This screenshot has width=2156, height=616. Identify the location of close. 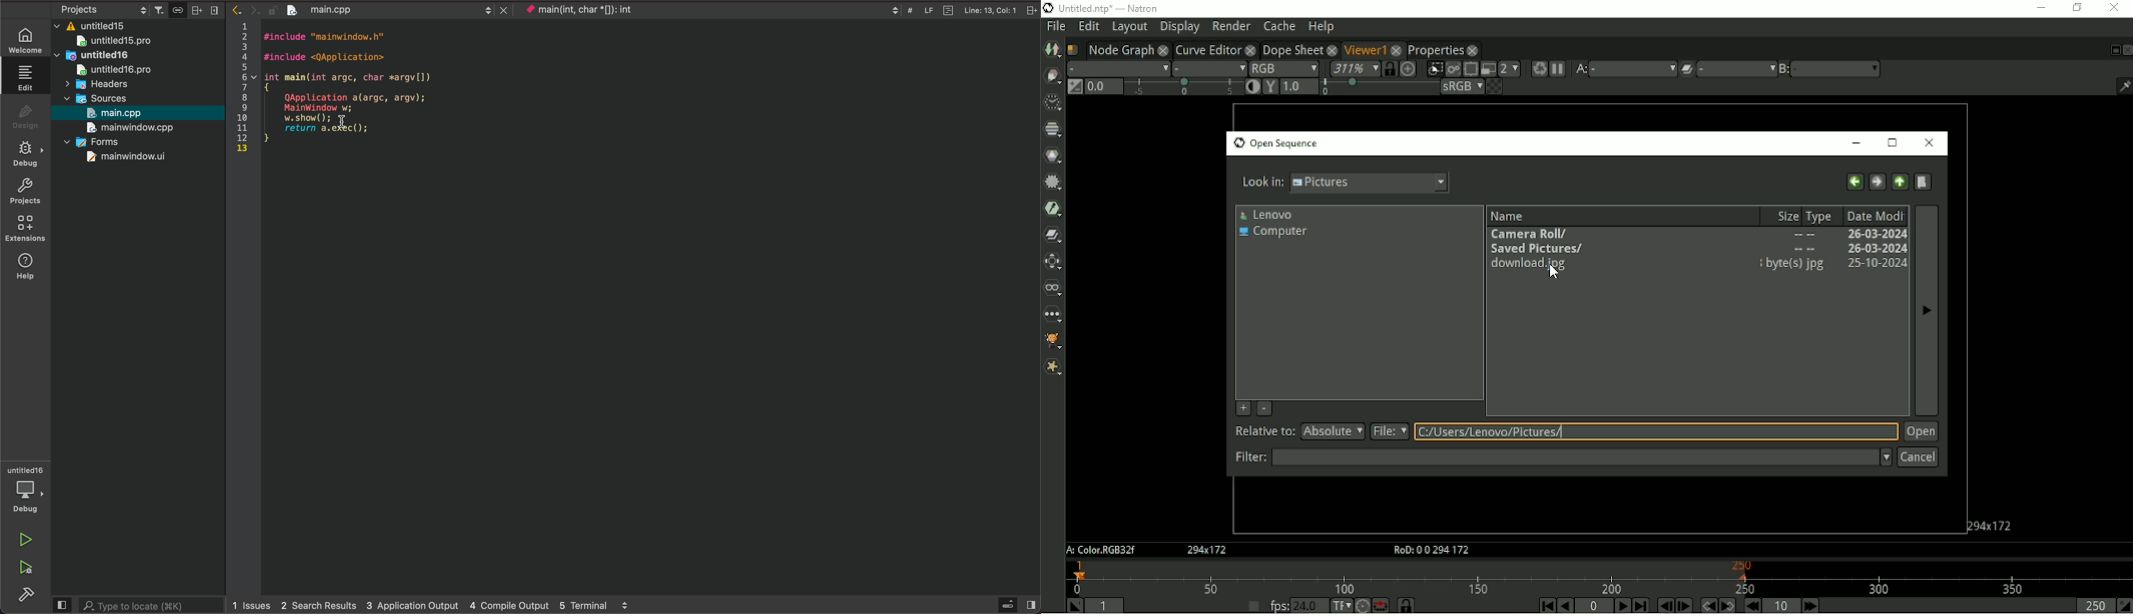
(1029, 10).